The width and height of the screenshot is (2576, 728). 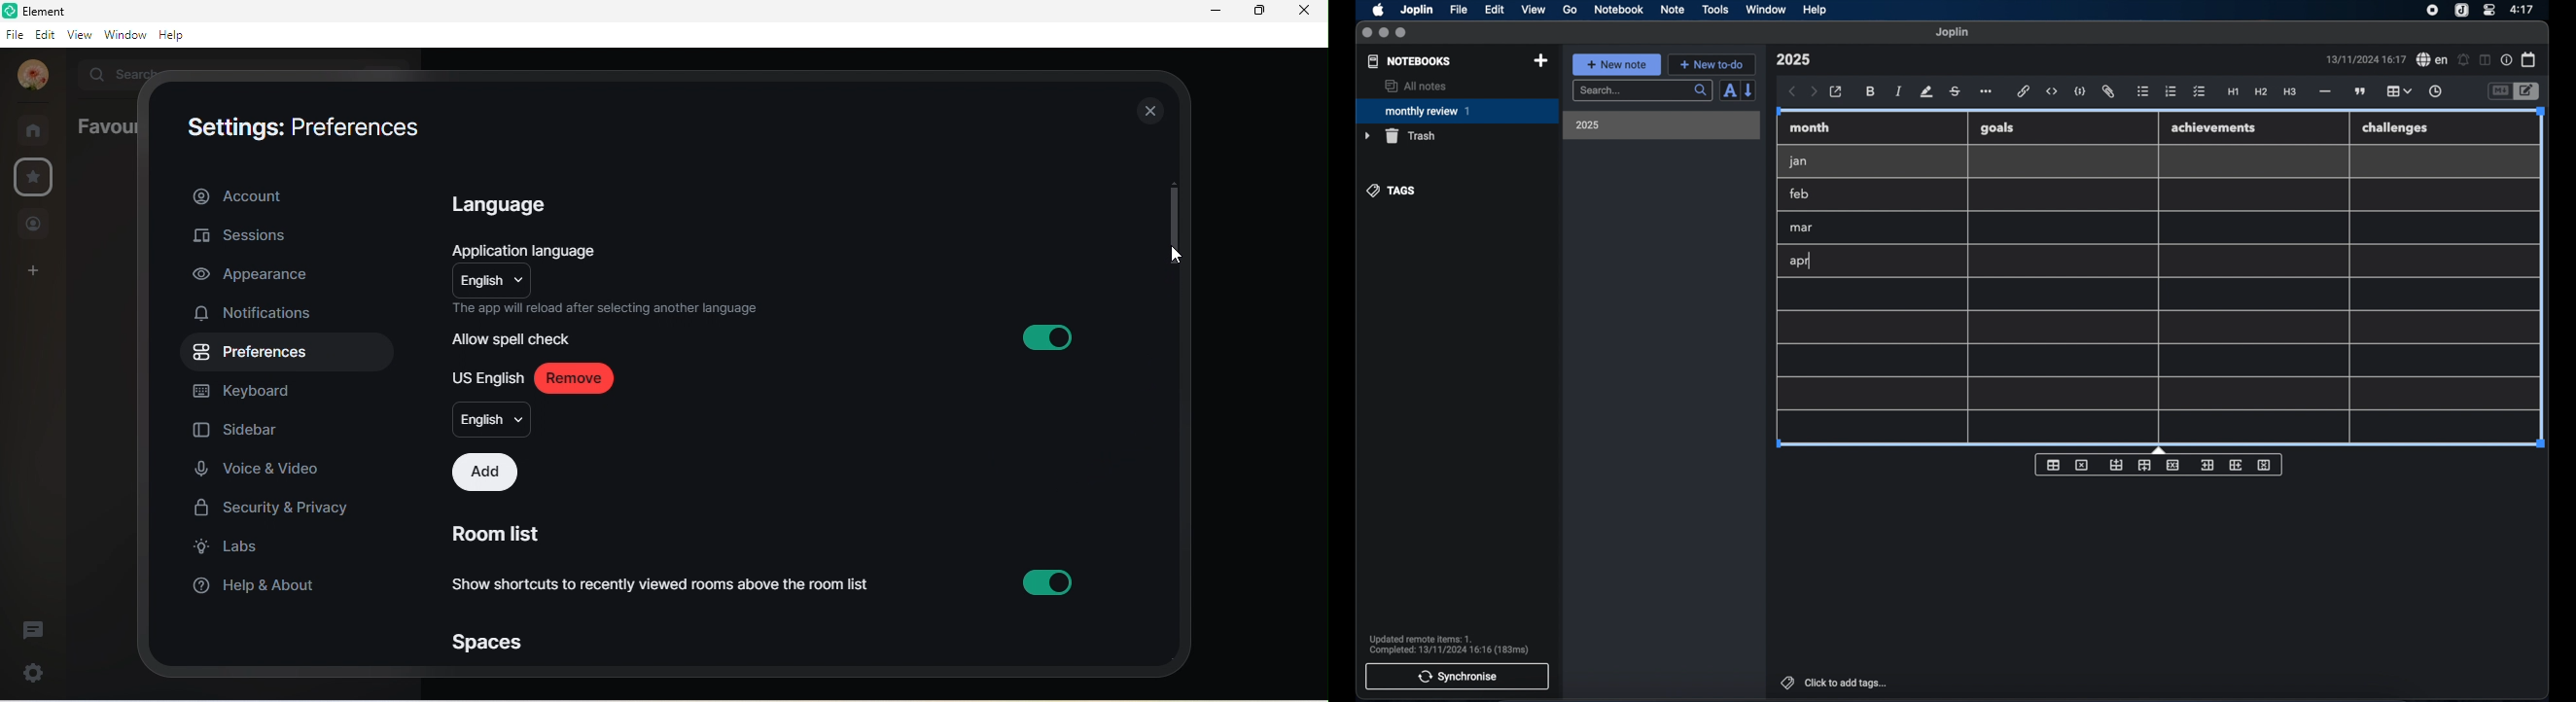 What do you see at coordinates (1926, 92) in the screenshot?
I see `highlight` at bounding box center [1926, 92].